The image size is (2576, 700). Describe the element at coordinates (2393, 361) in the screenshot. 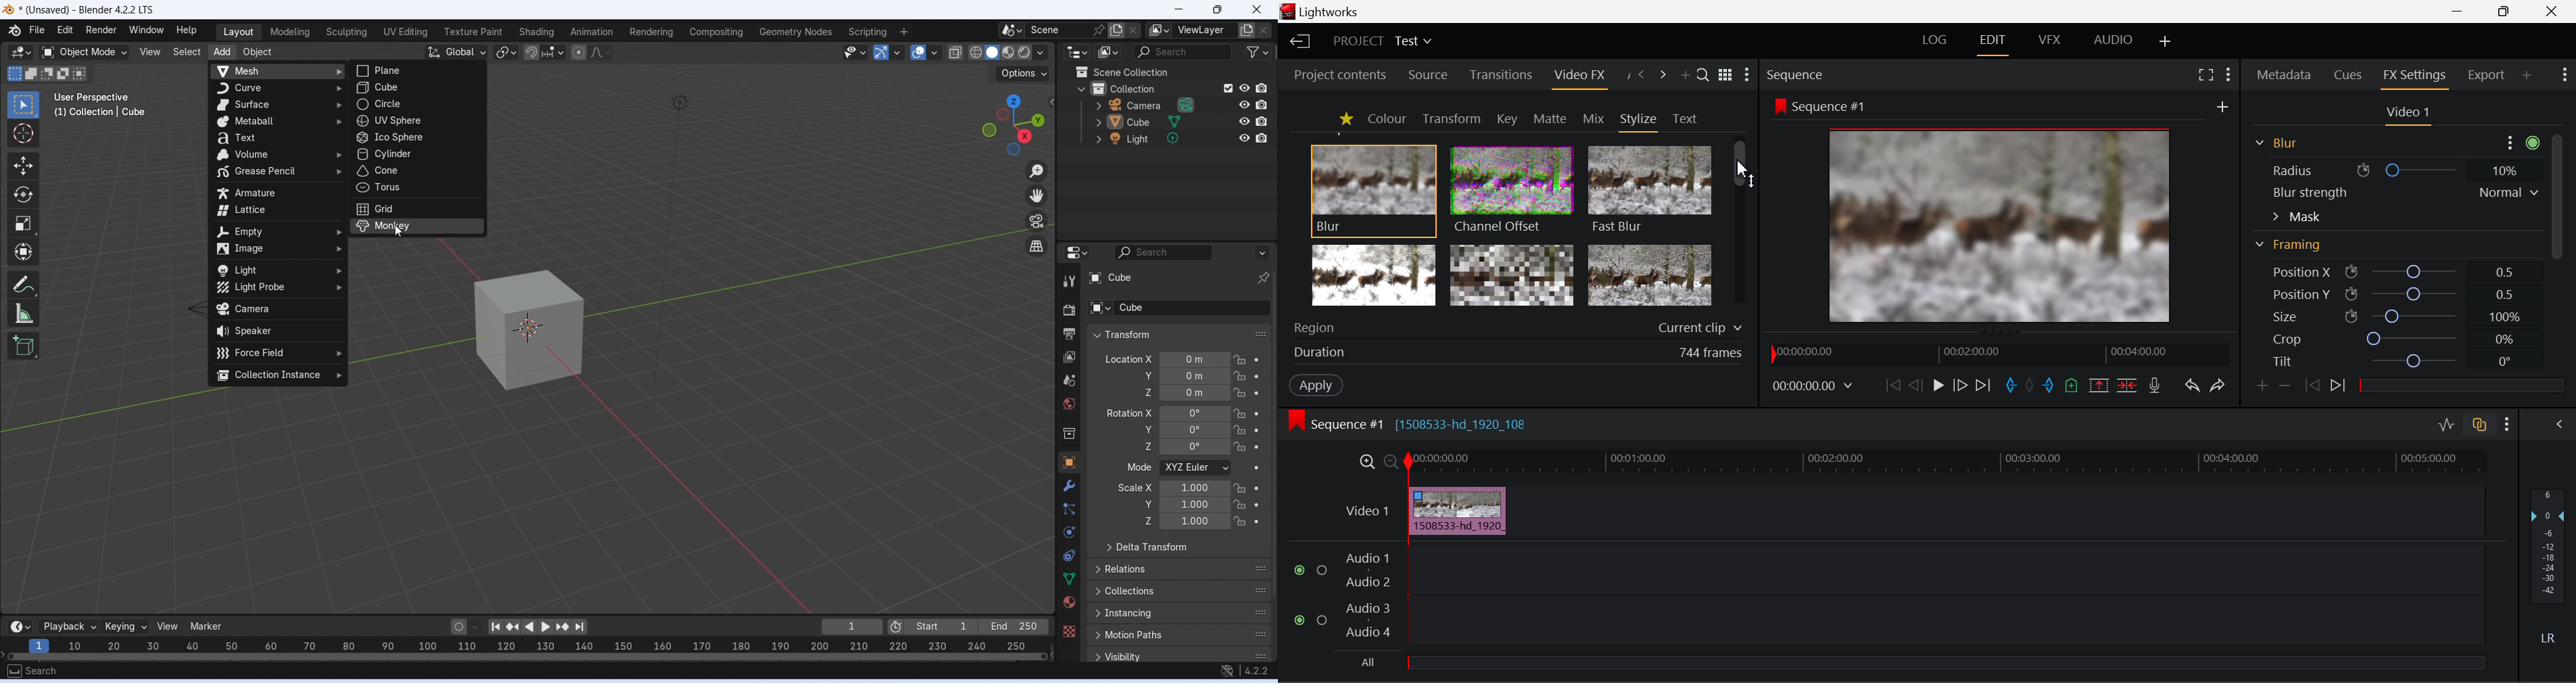

I see `Tilt` at that location.